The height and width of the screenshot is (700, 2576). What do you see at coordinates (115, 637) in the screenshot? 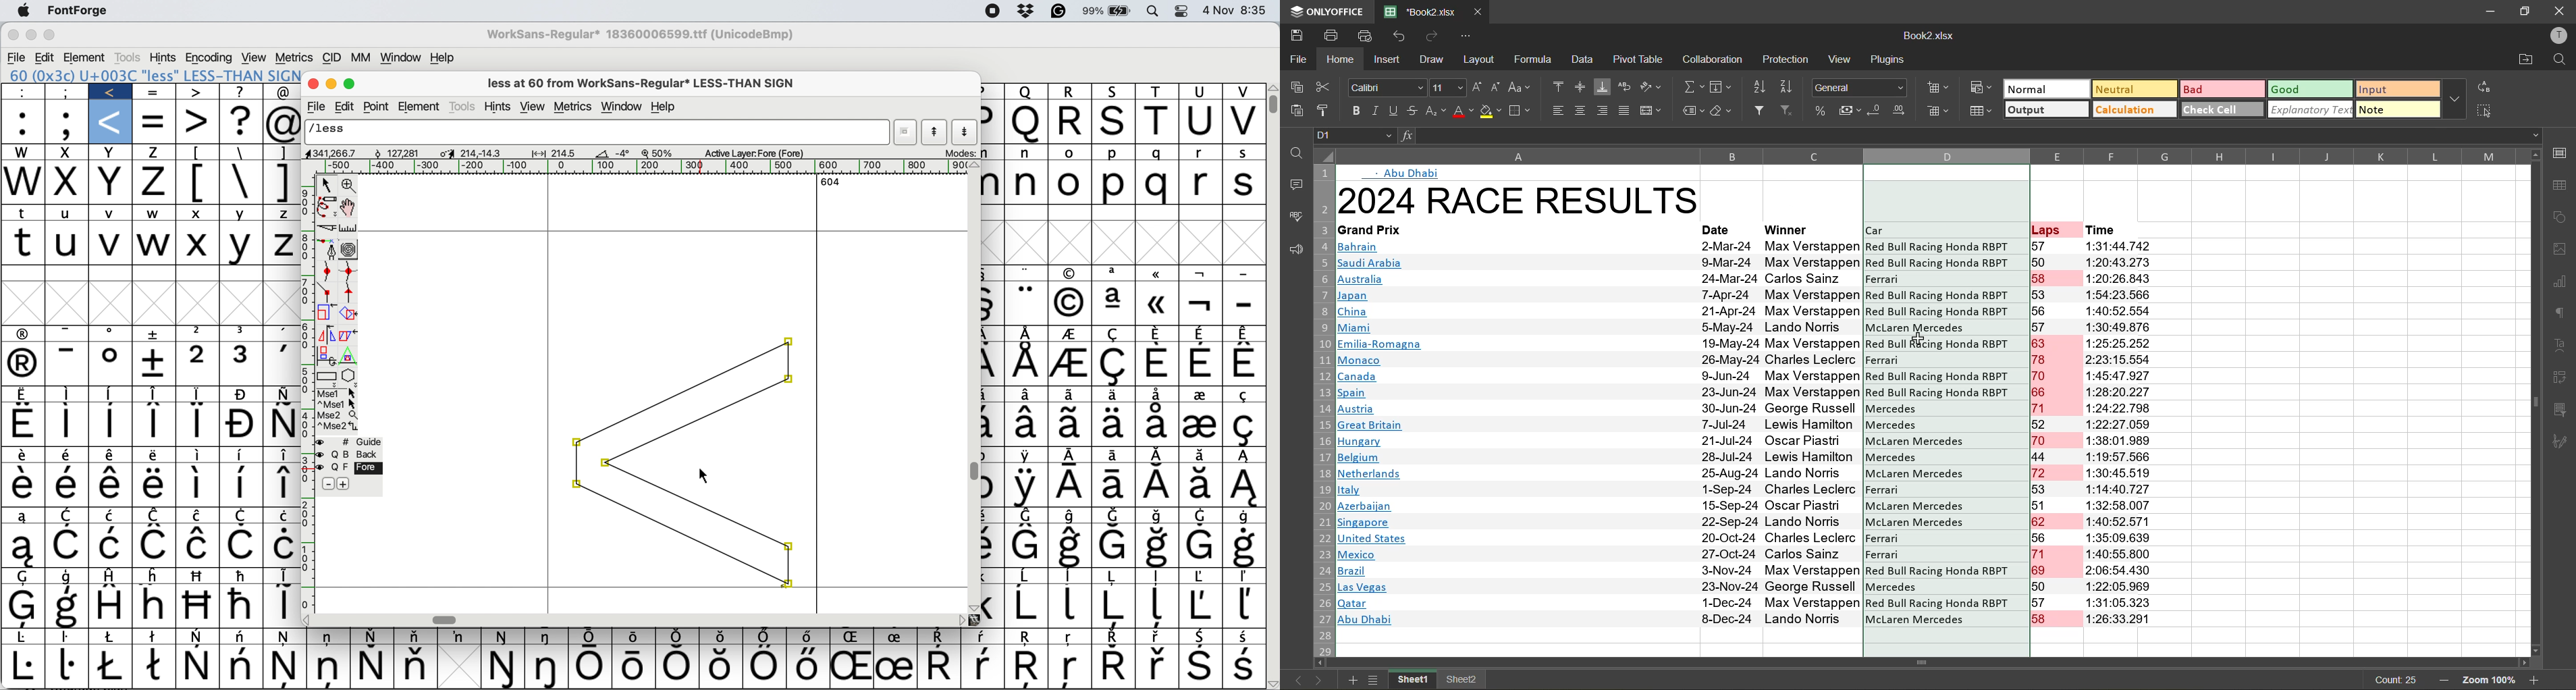
I see `Symbol` at bounding box center [115, 637].